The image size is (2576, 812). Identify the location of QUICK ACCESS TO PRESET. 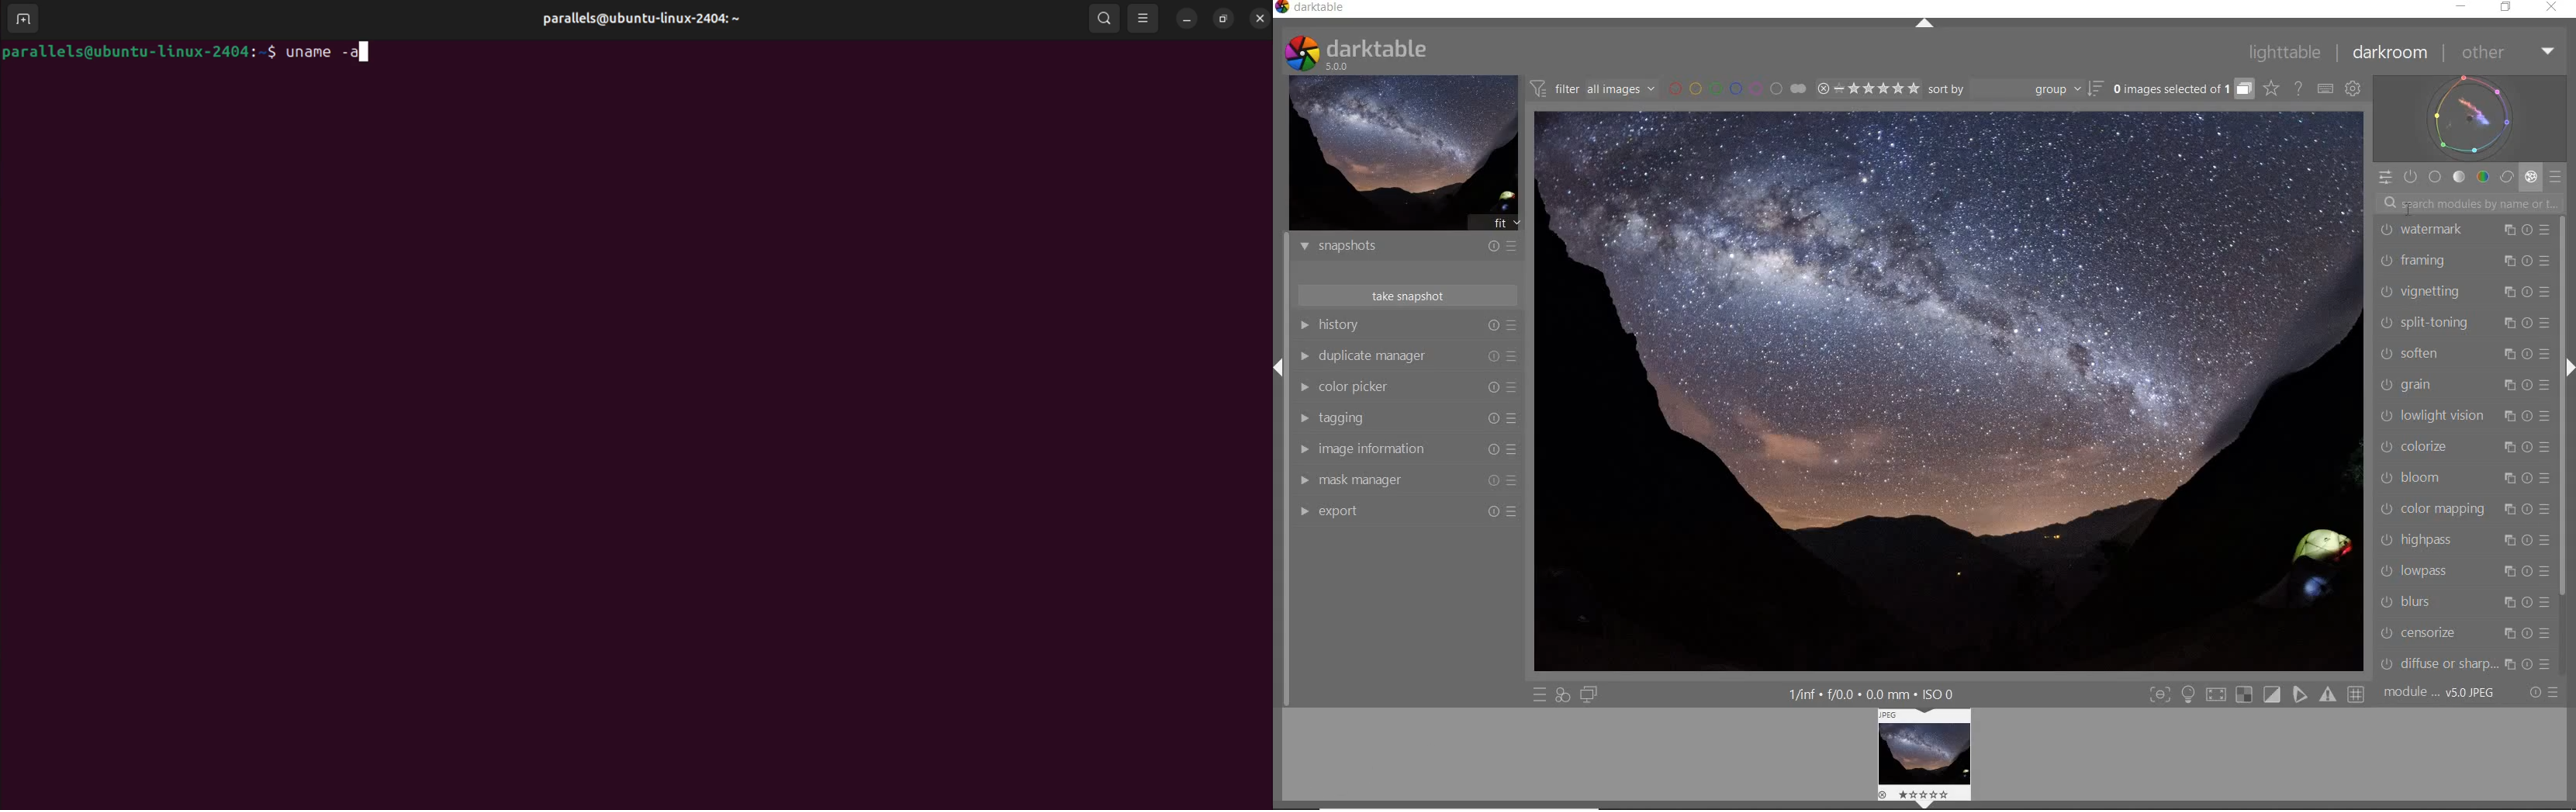
(1541, 694).